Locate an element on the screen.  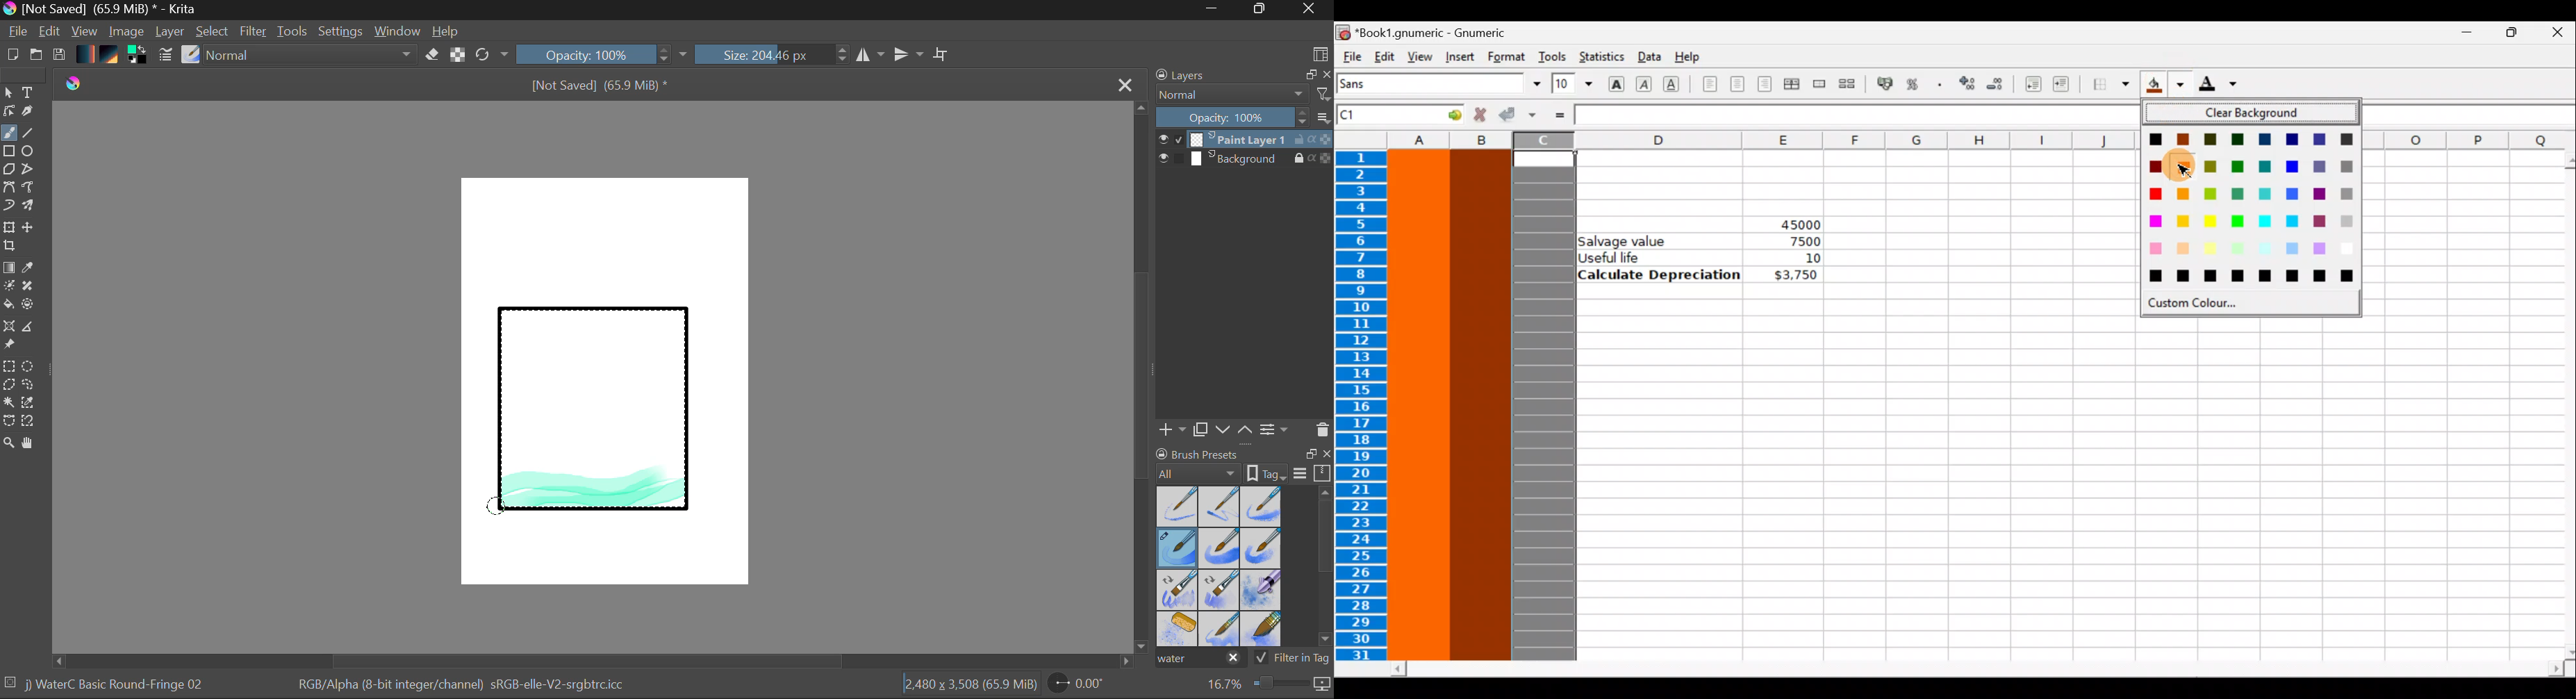
Layer Settings is located at coordinates (1275, 429).